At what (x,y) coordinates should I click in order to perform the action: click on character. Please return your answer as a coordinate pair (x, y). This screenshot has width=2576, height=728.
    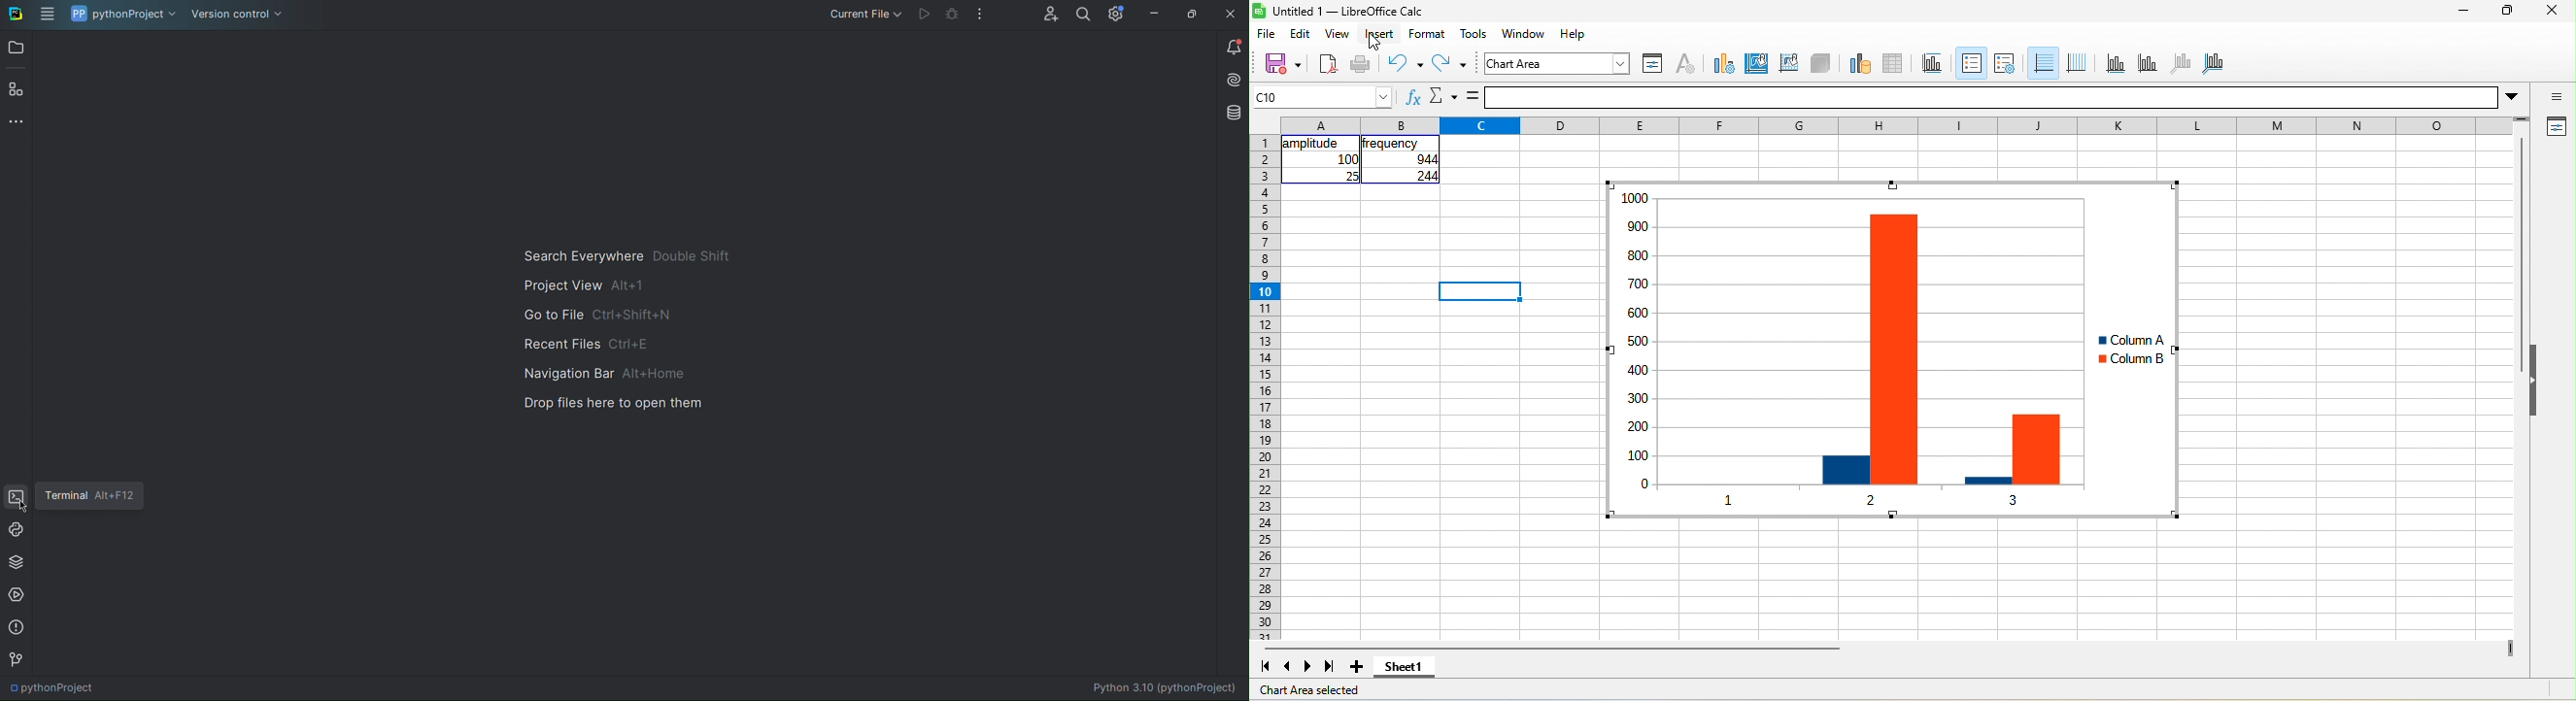
    Looking at the image, I should click on (1684, 63).